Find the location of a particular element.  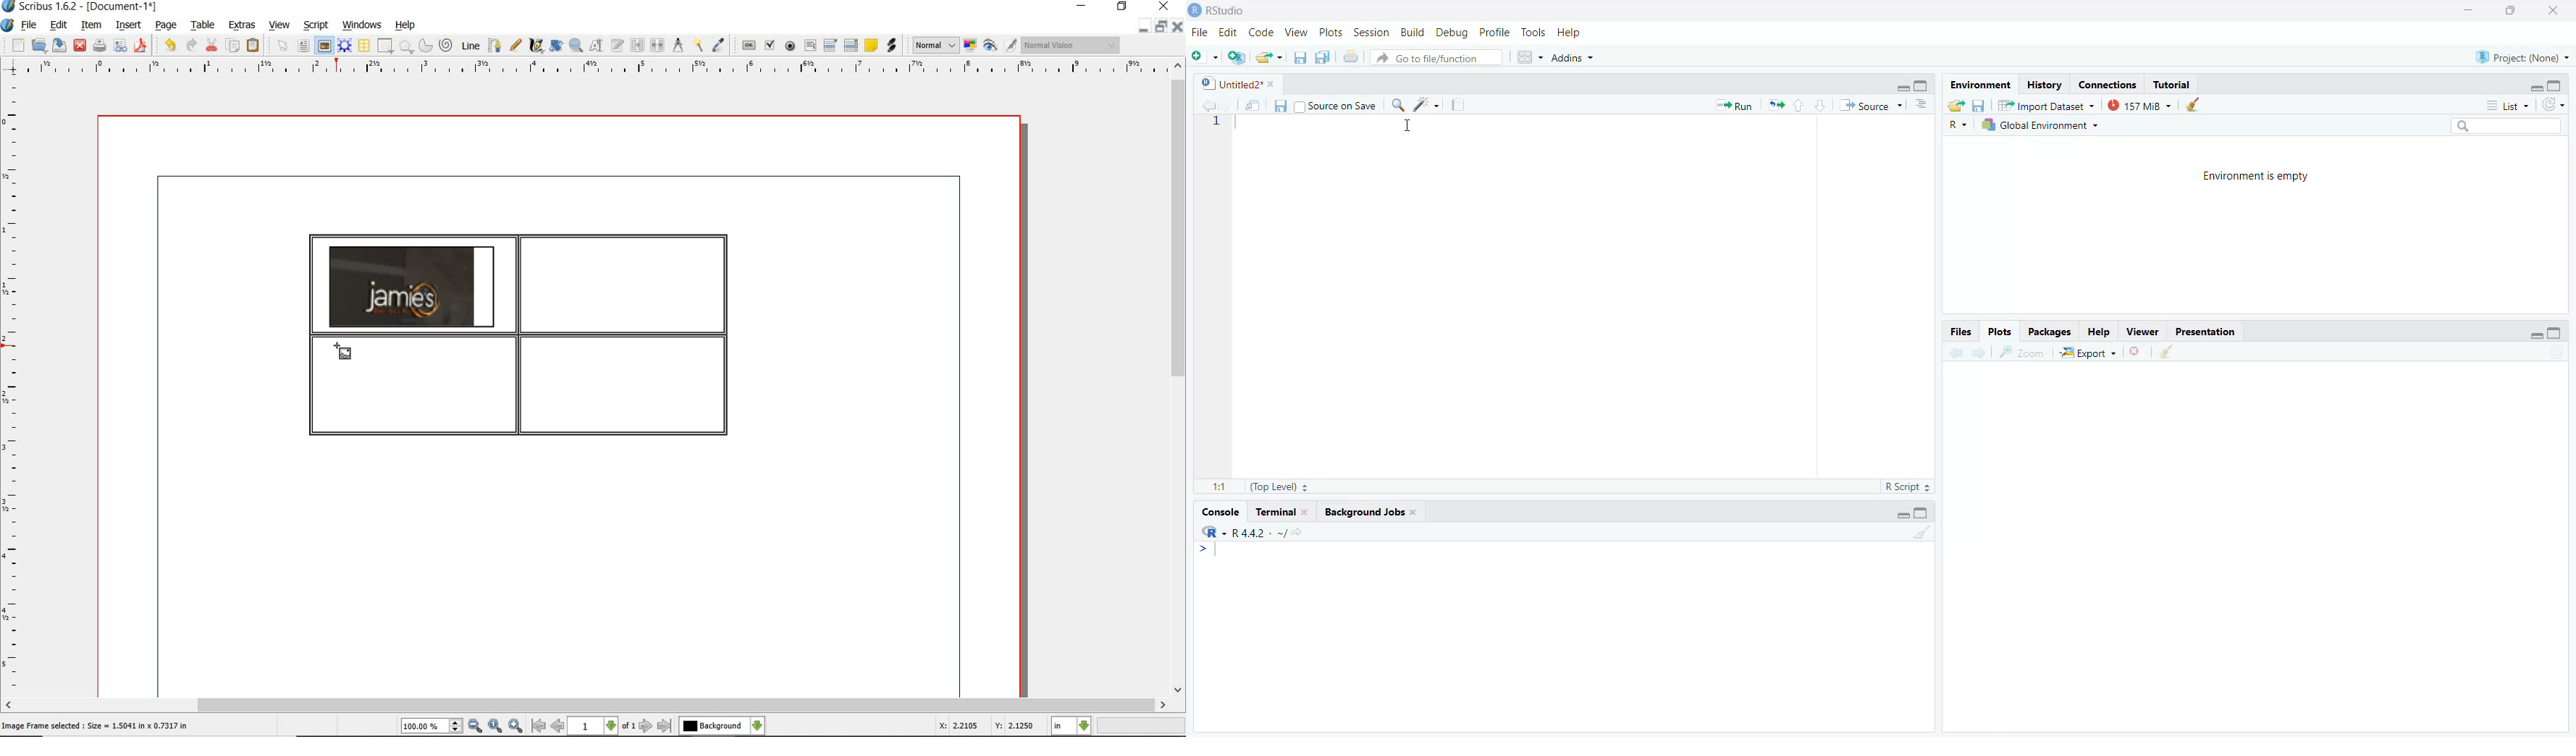

go to next page is located at coordinates (646, 726).